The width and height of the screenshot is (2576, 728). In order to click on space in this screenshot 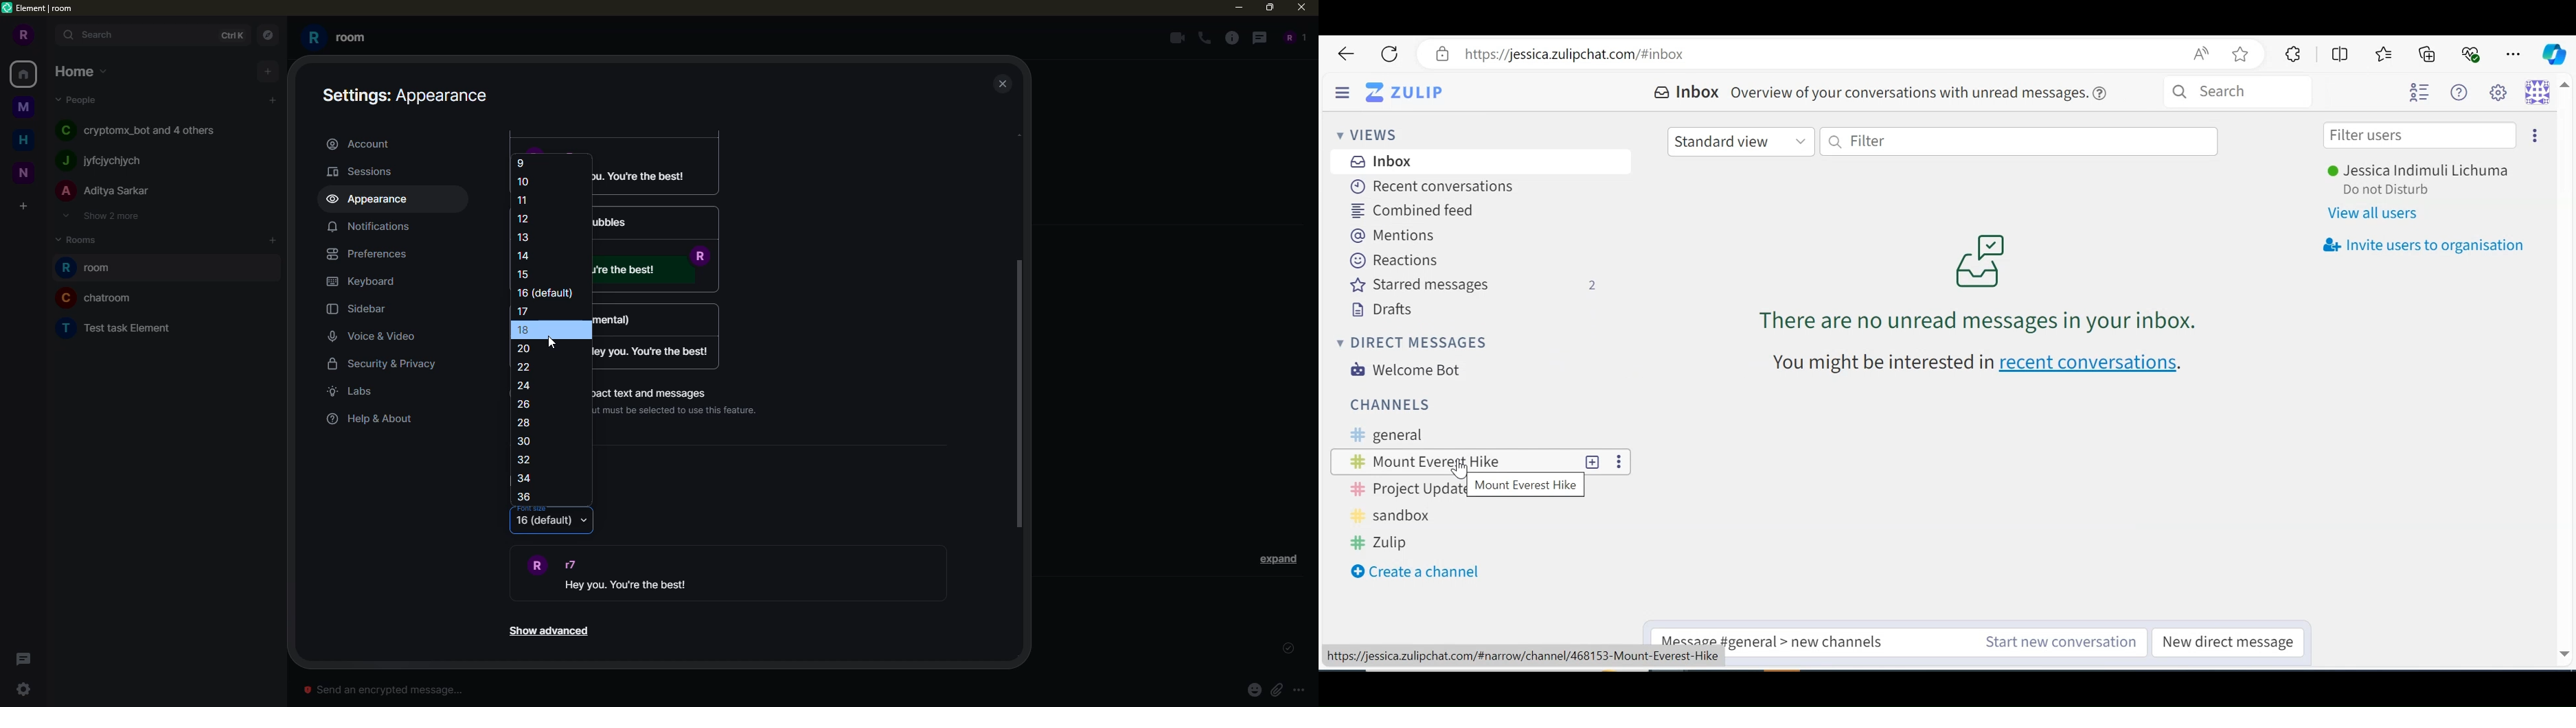, I will do `click(25, 171)`.